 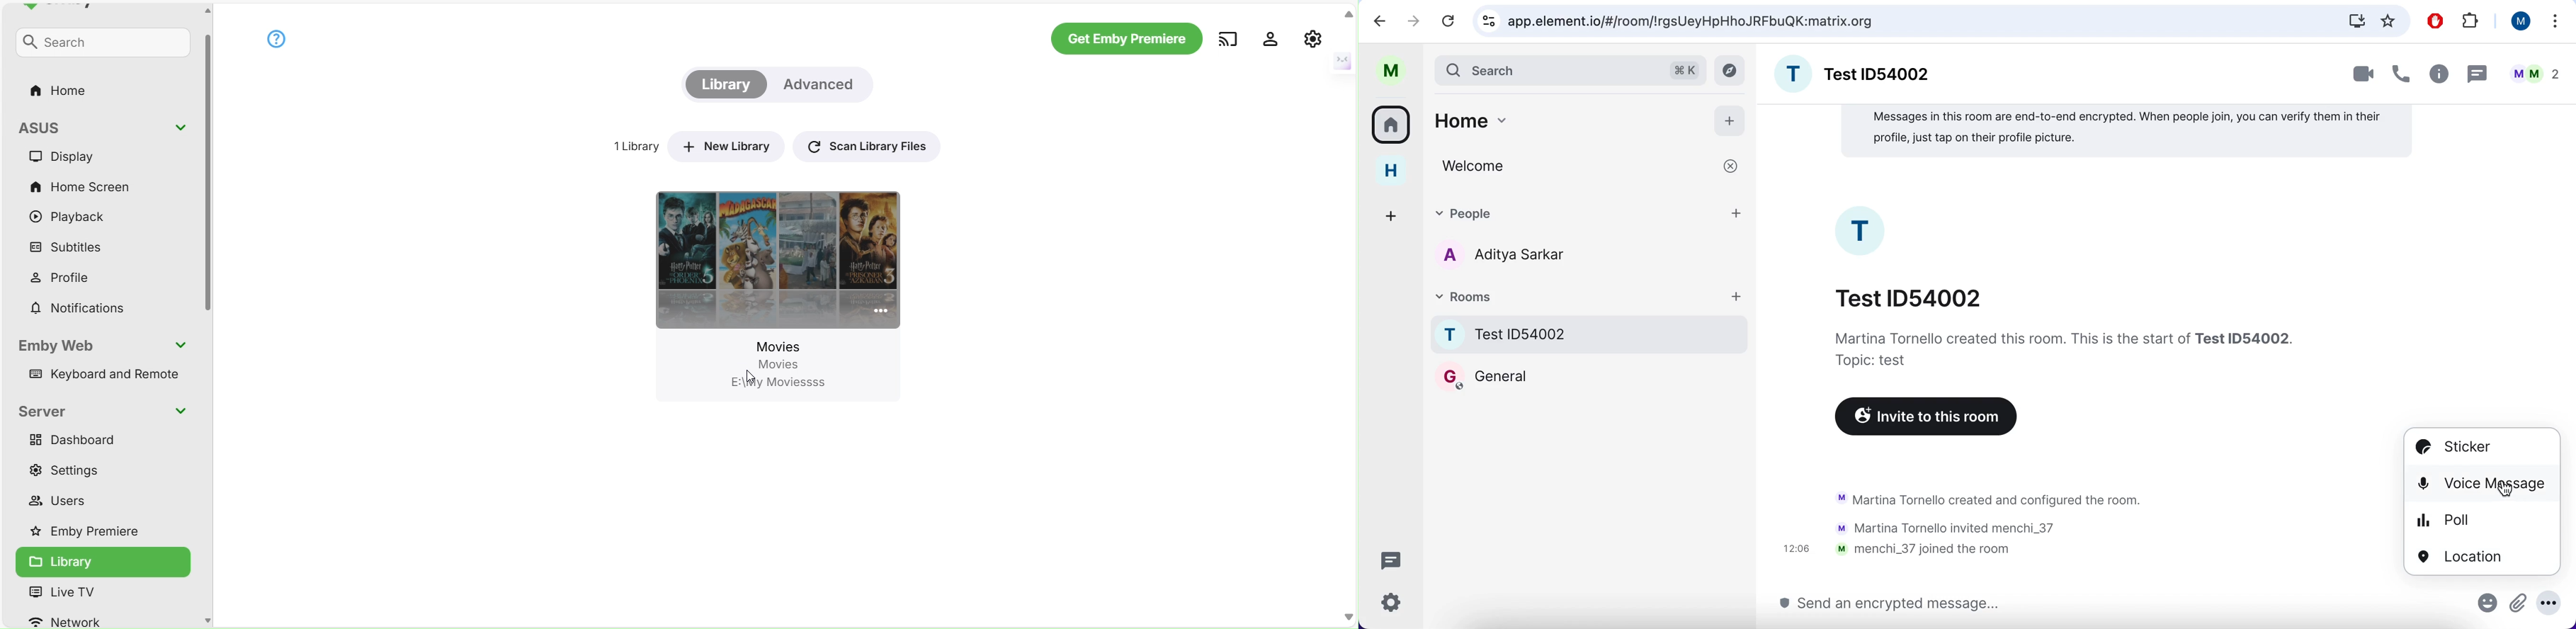 What do you see at coordinates (1271, 38) in the screenshot?
I see `Settings ` at bounding box center [1271, 38].